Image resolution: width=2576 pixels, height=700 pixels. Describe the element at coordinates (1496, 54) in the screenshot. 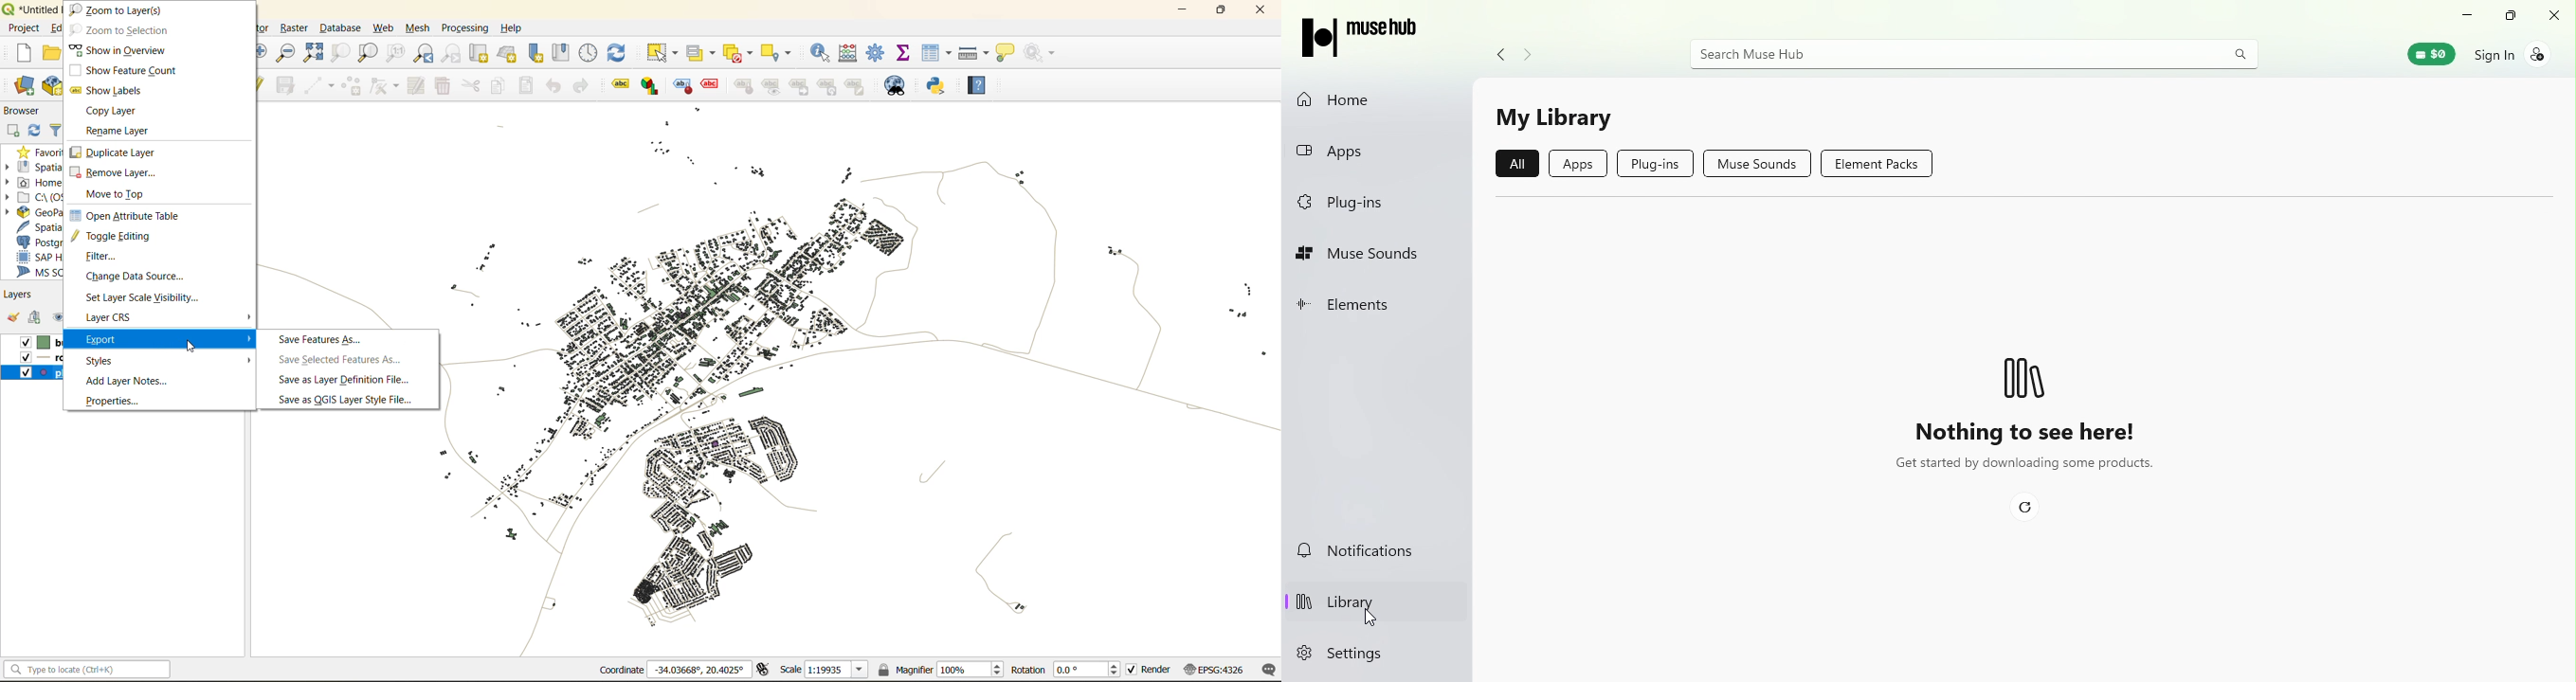

I see `Navigate back` at that location.